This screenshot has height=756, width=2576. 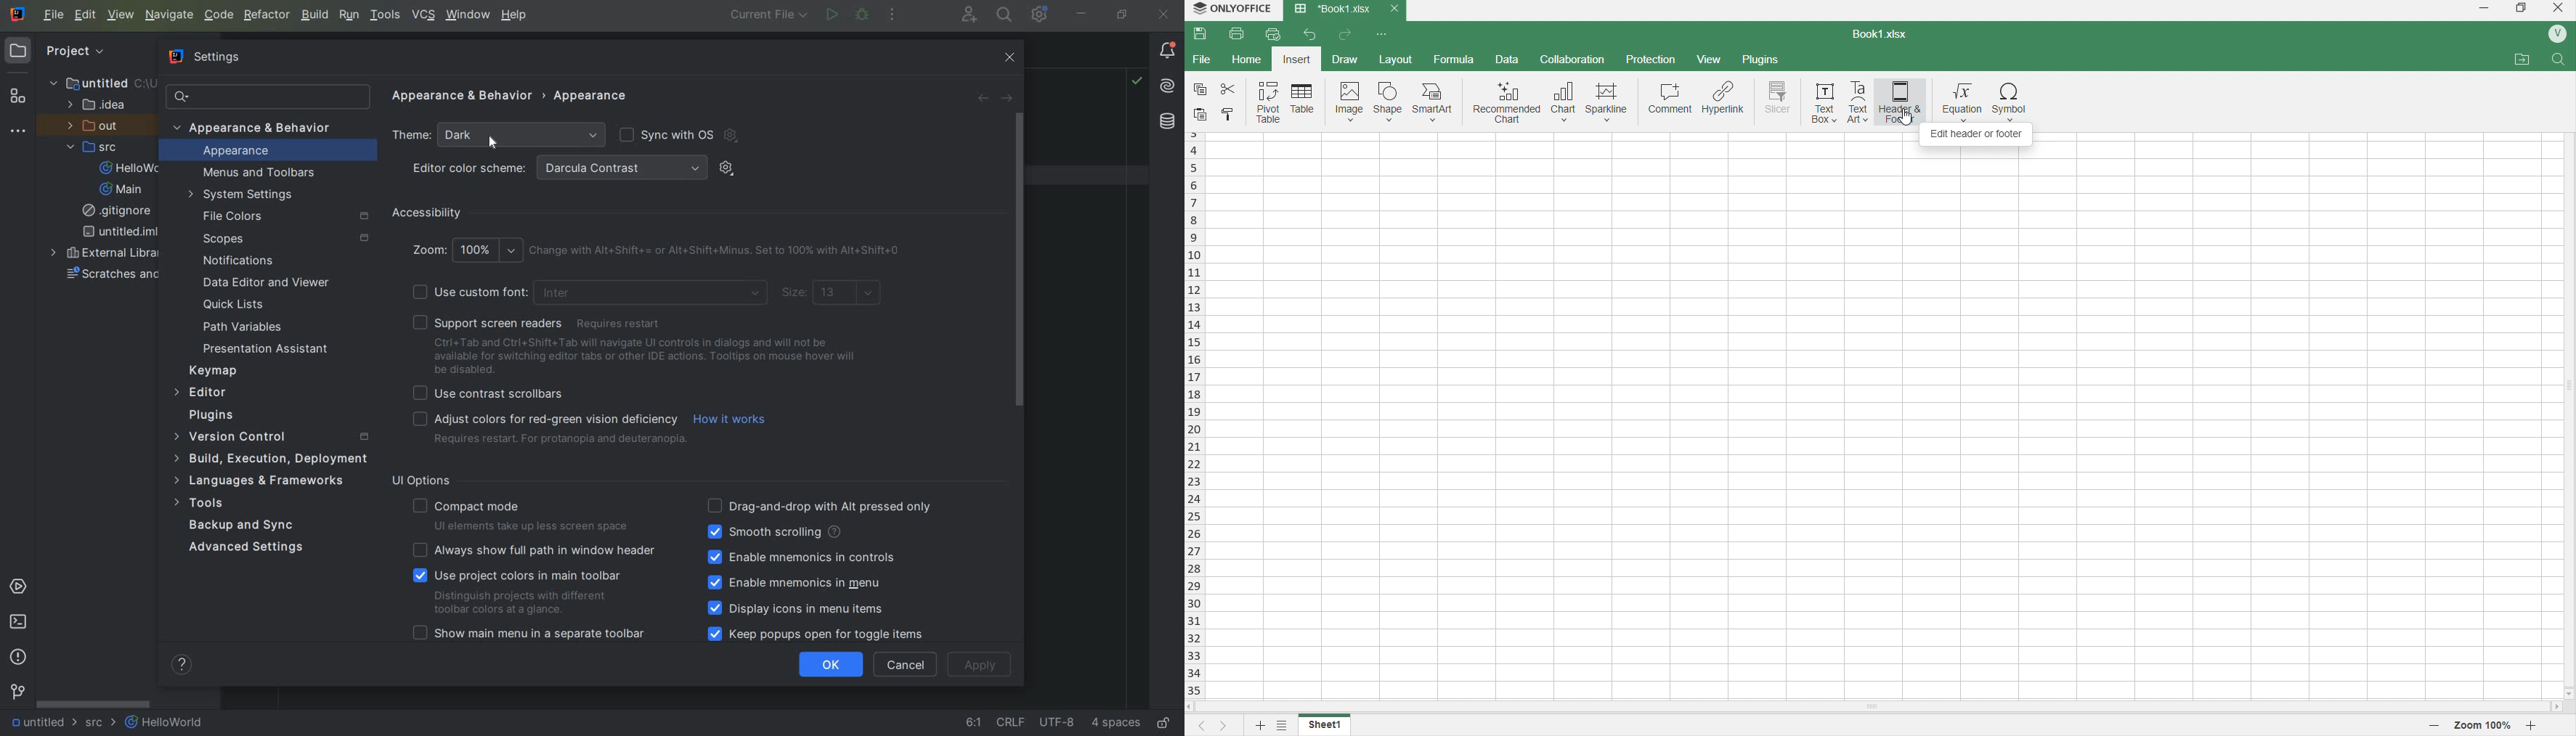 What do you see at coordinates (773, 532) in the screenshot?
I see `smooth scrolling(checked)` at bounding box center [773, 532].